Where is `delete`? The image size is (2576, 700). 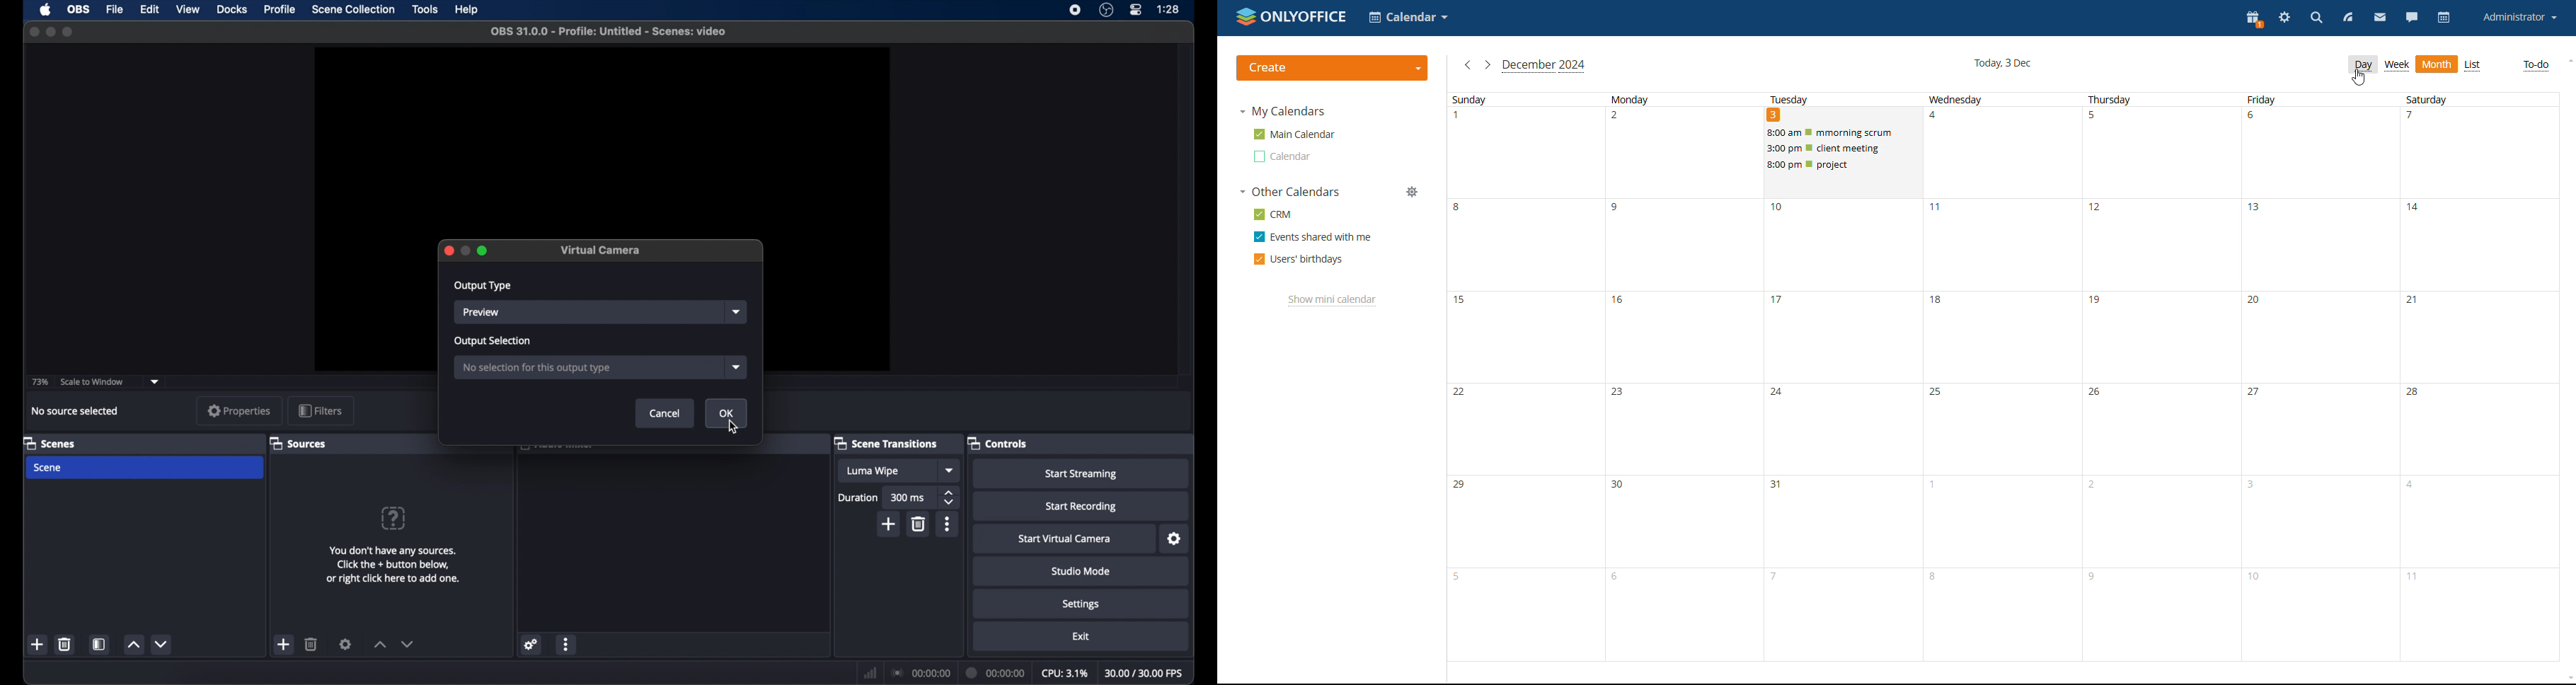
delete is located at coordinates (311, 644).